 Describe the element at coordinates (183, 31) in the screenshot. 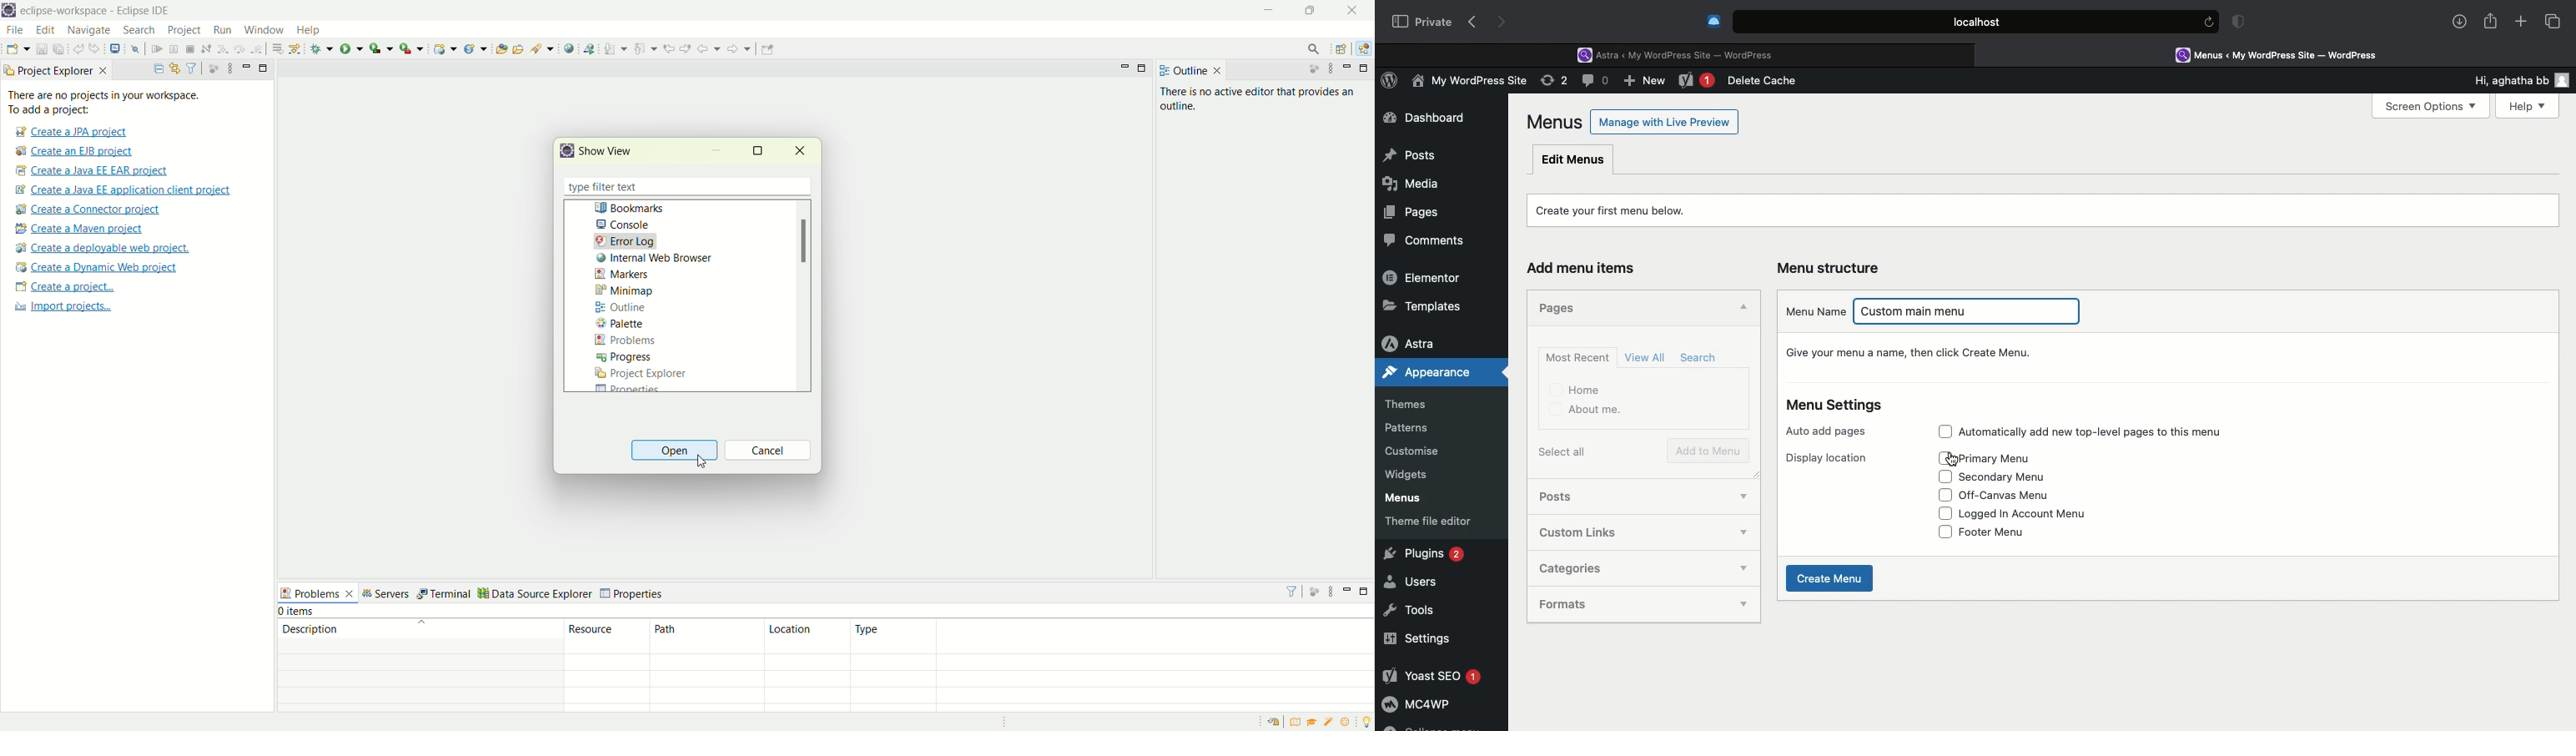

I see `project` at that location.